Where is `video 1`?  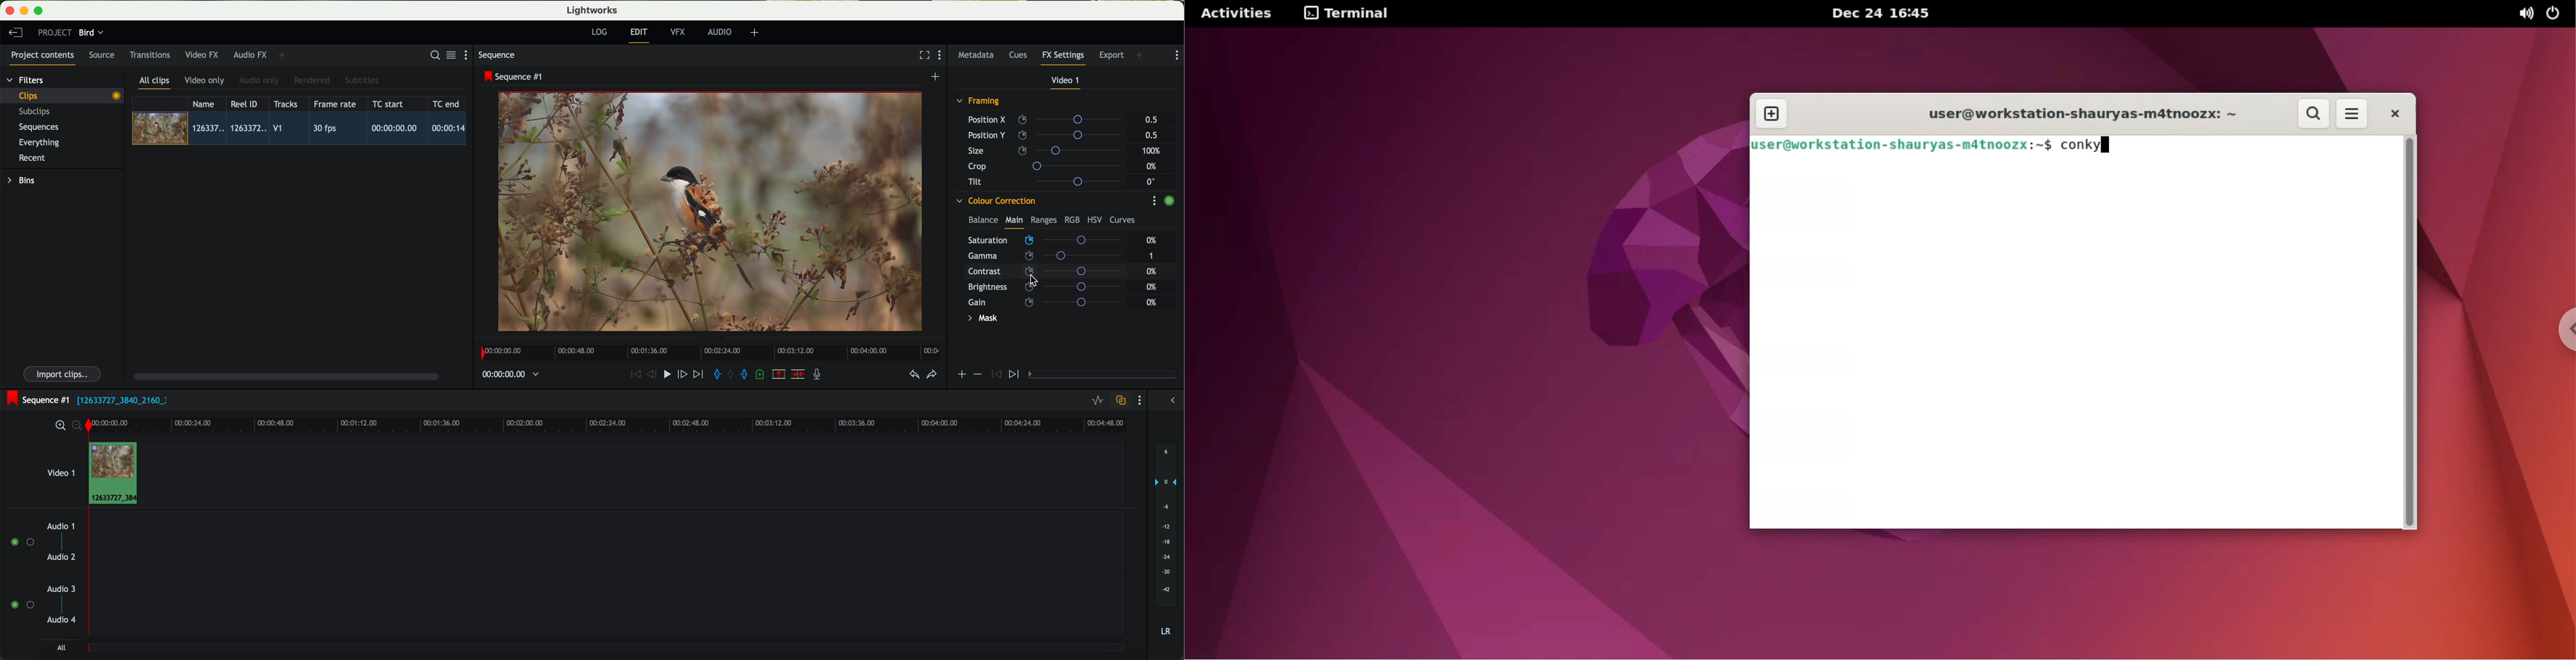 video 1 is located at coordinates (1066, 82).